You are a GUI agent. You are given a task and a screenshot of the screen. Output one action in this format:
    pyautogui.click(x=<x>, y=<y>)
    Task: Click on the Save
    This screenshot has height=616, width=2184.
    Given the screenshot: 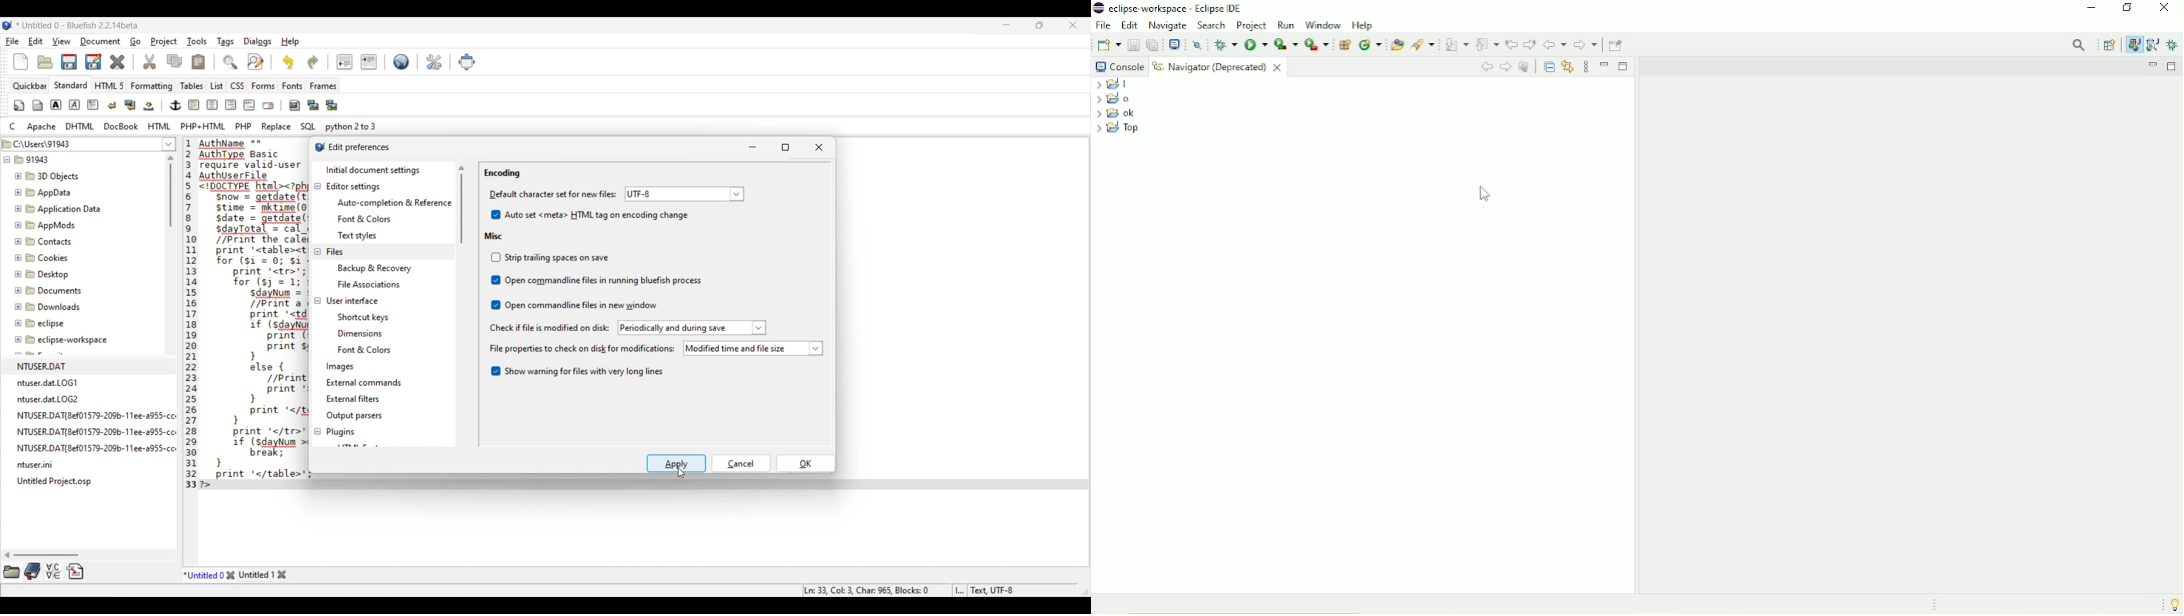 What is the action you would take?
    pyautogui.click(x=1132, y=44)
    